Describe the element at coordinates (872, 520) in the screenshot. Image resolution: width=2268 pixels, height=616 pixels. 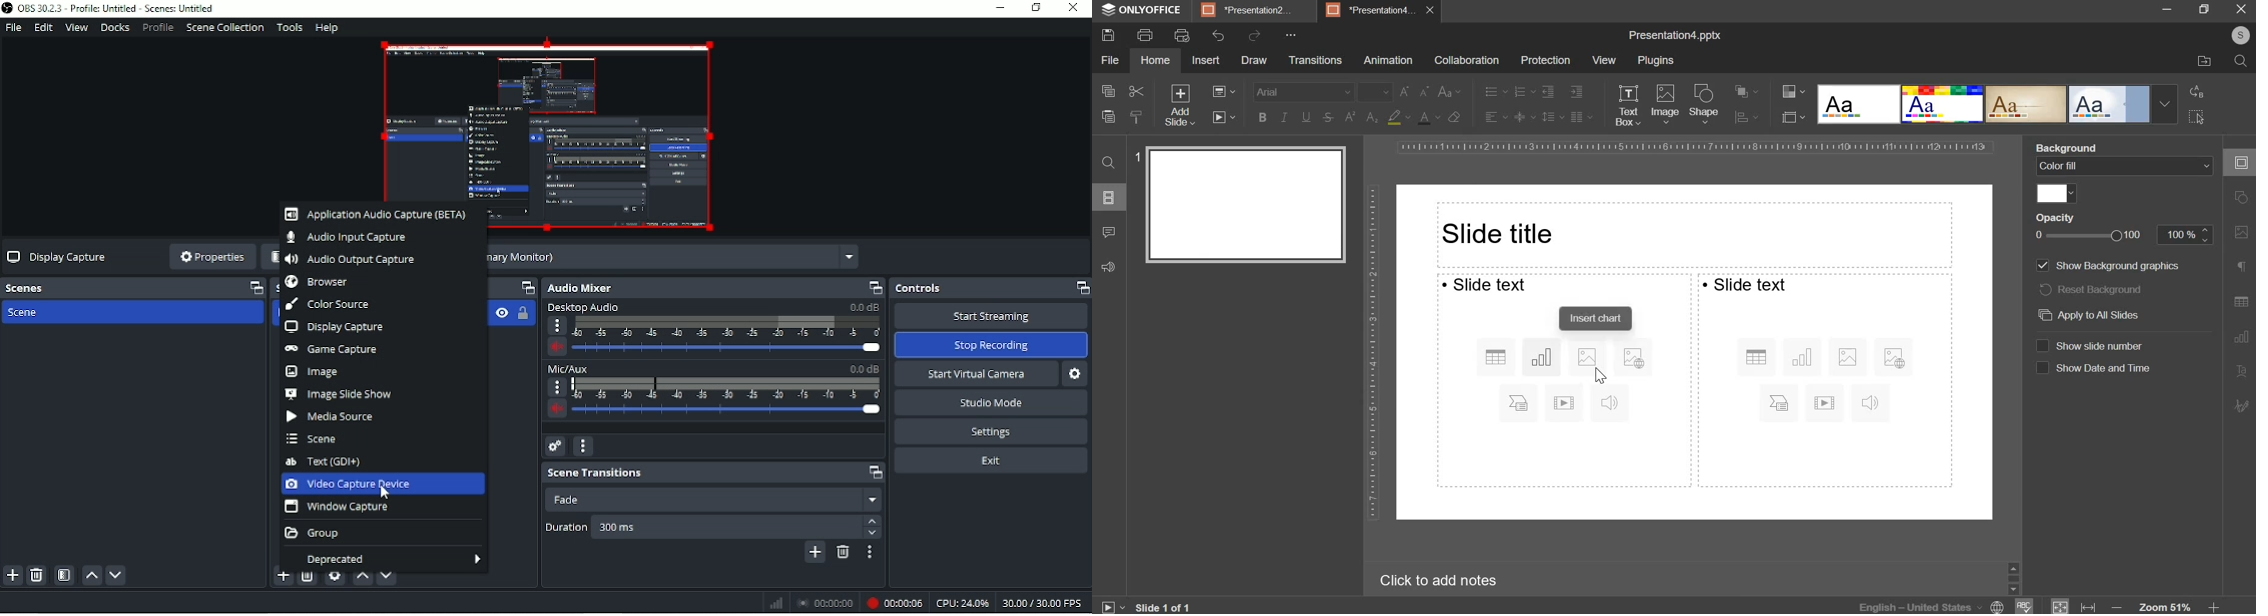
I see `Up arrow` at that location.